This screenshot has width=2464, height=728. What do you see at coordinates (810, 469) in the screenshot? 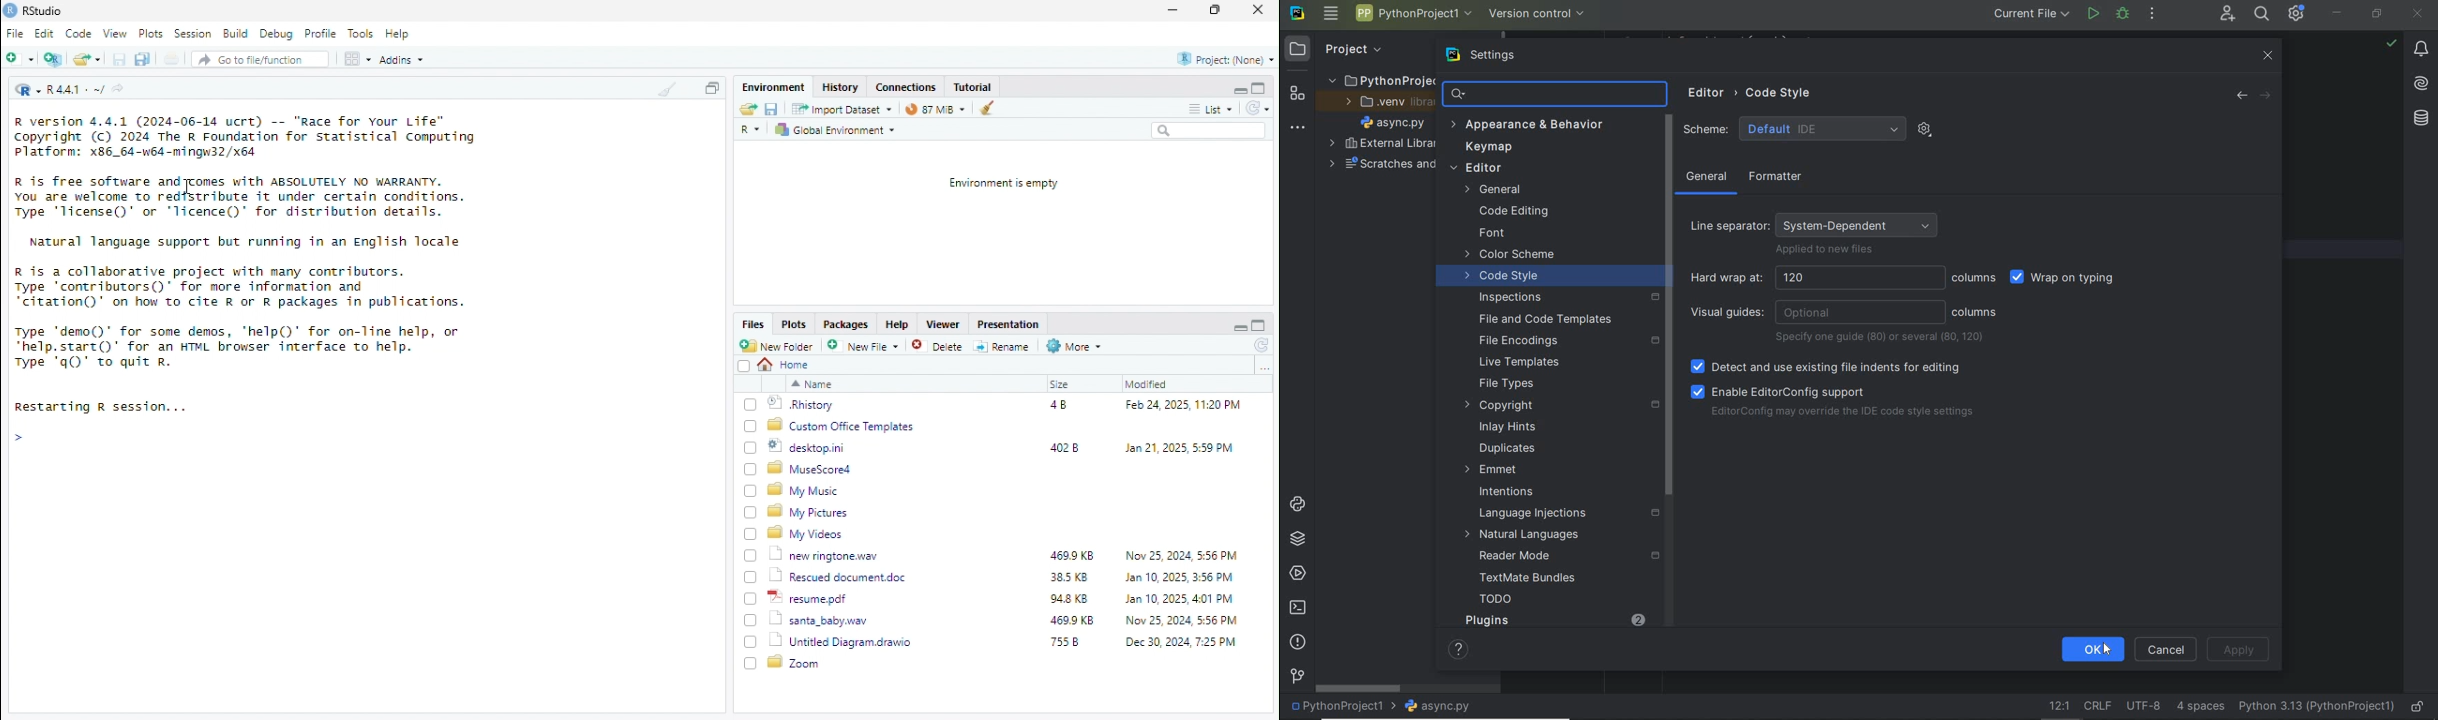
I see `MuseScored` at bounding box center [810, 469].